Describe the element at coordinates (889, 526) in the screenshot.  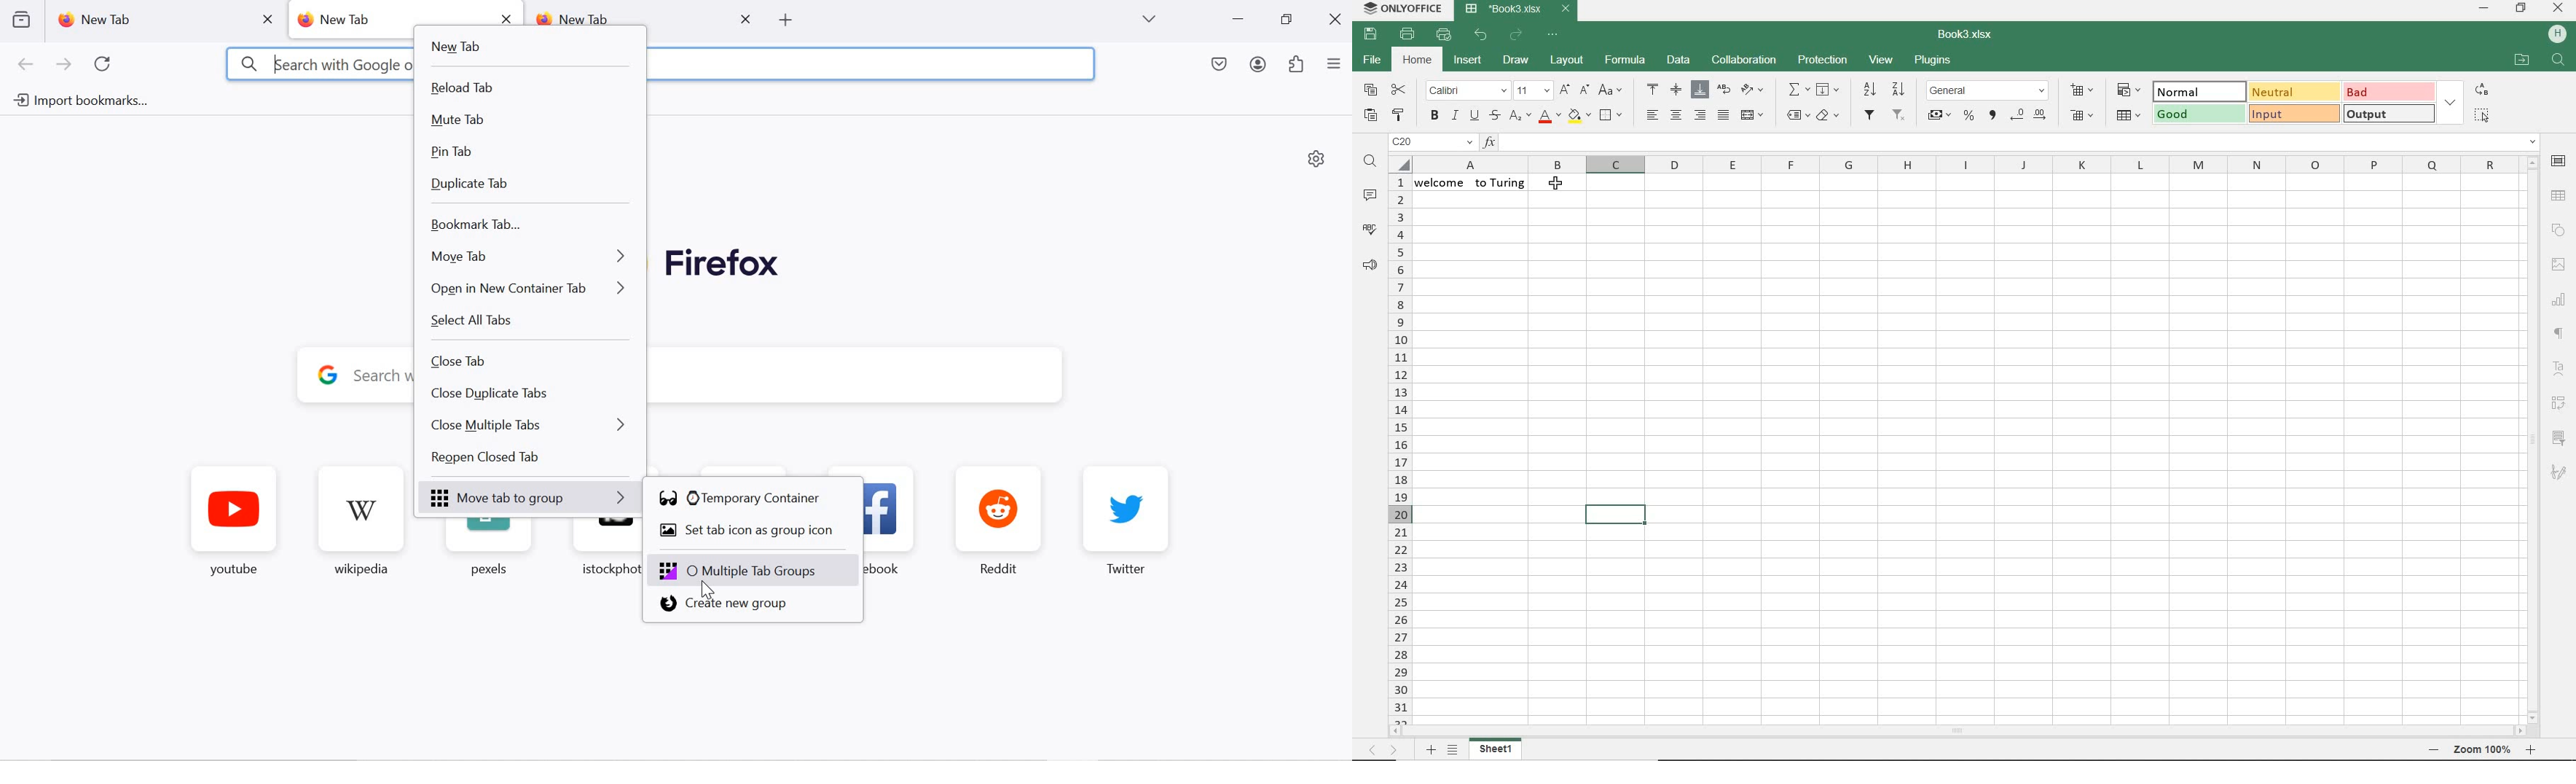
I see `facebook favorite` at that location.